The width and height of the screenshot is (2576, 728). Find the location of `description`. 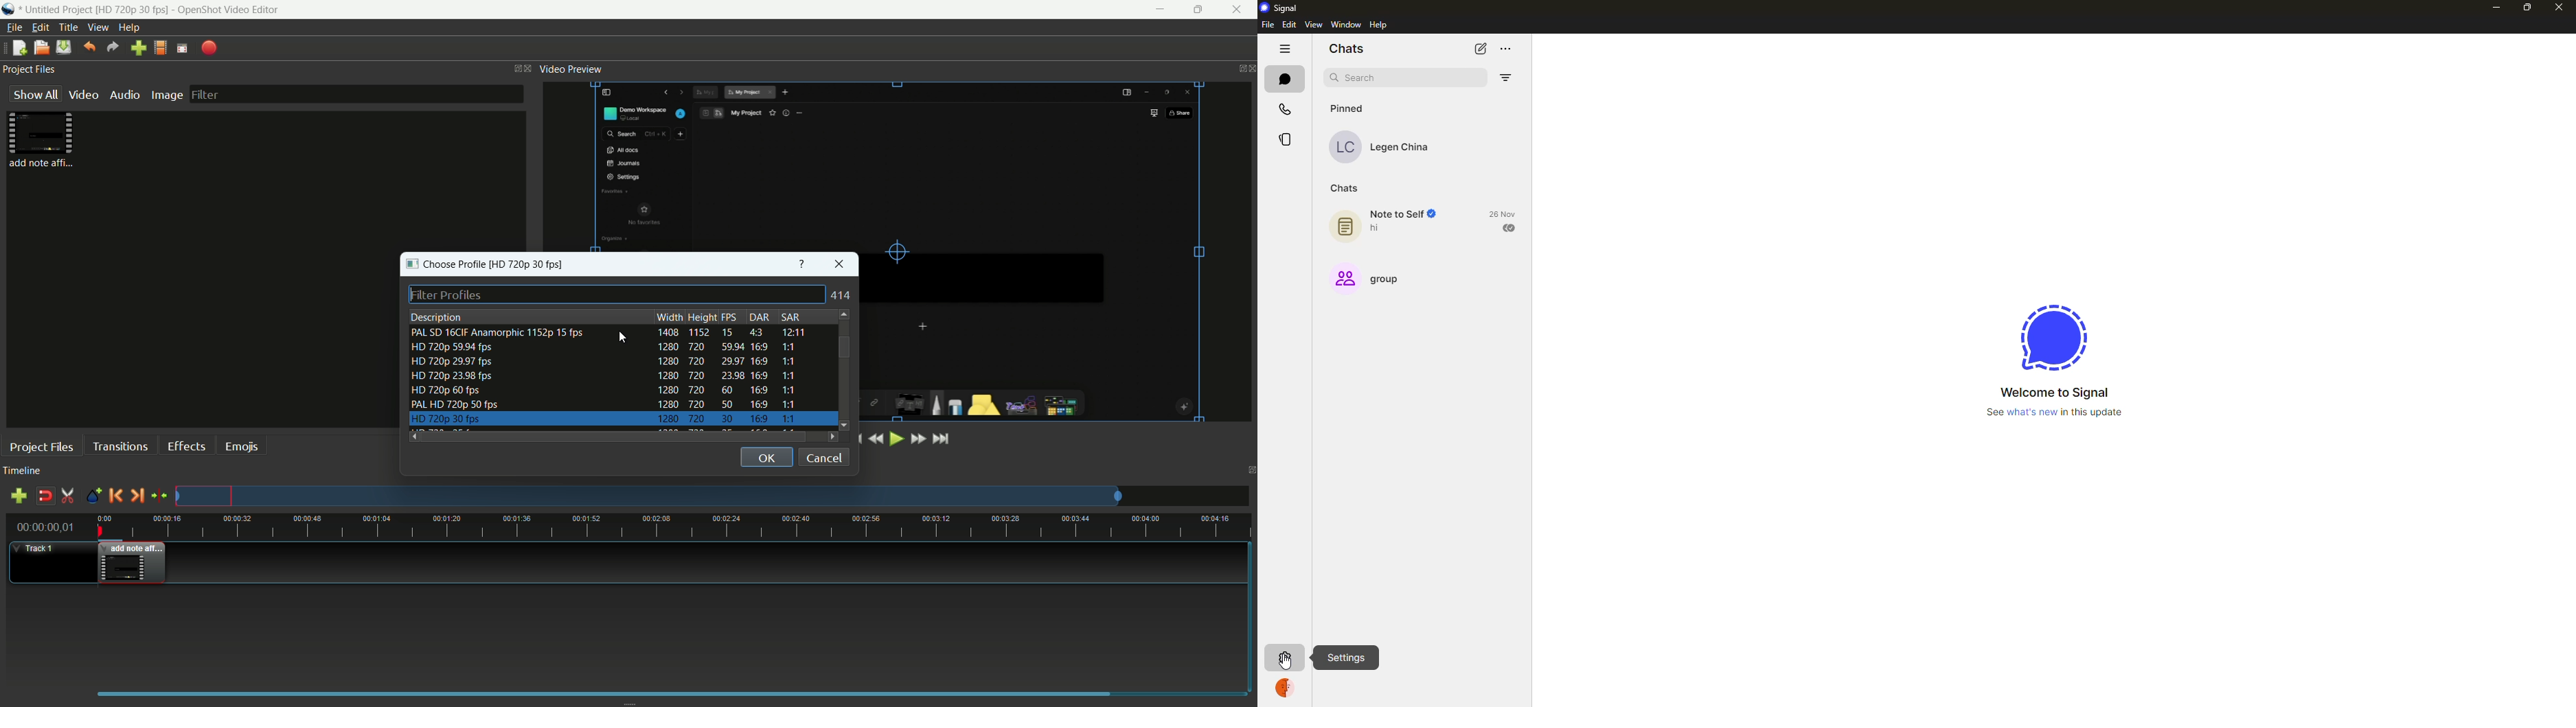

description is located at coordinates (435, 317).